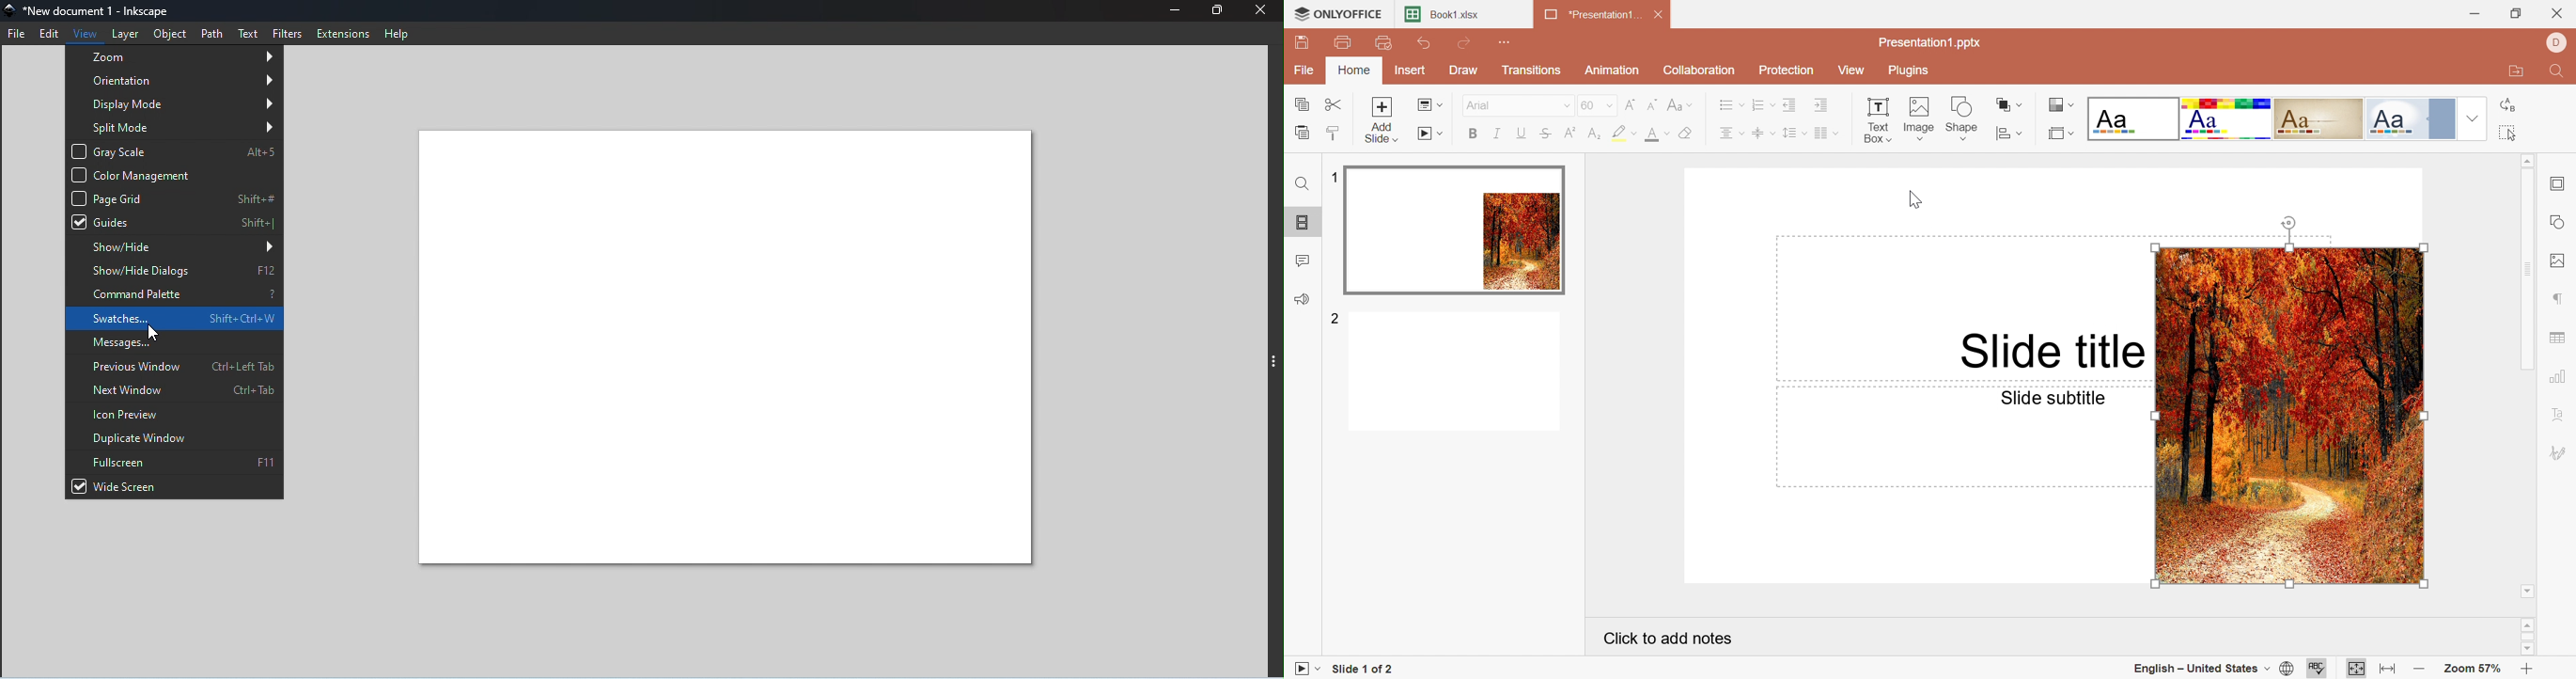  What do you see at coordinates (2557, 13) in the screenshot?
I see `Close` at bounding box center [2557, 13].